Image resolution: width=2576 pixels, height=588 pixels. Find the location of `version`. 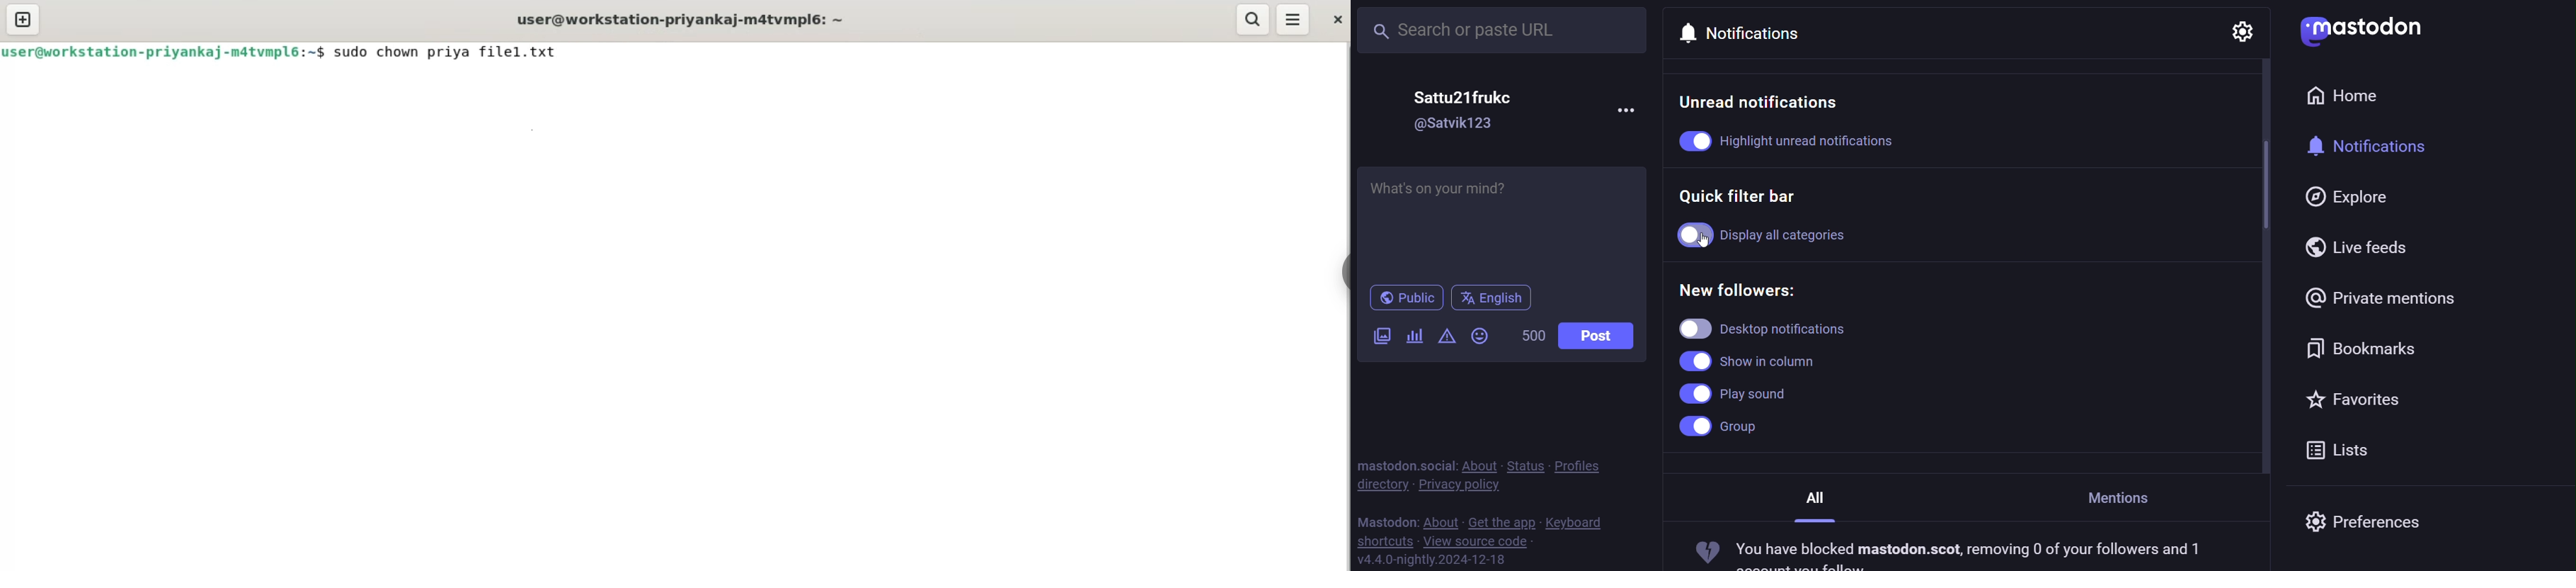

version is located at coordinates (1432, 559).